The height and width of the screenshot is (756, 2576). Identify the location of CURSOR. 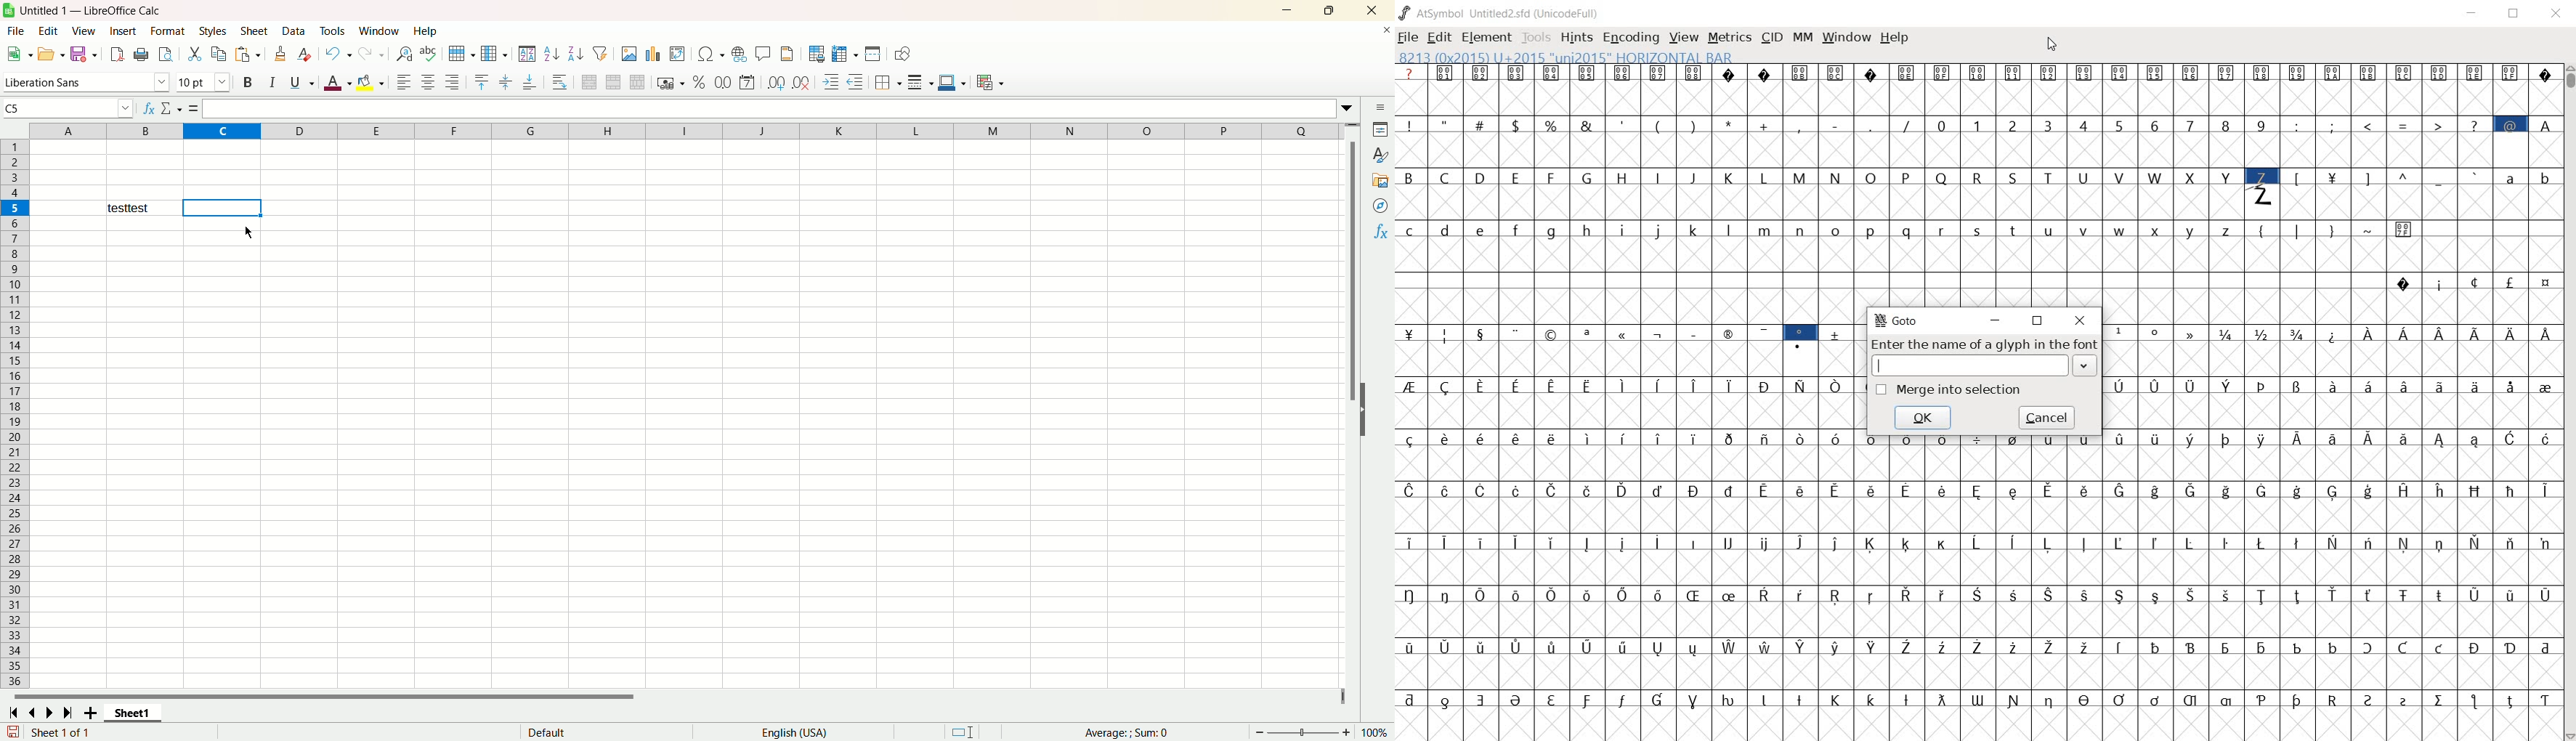
(2053, 45).